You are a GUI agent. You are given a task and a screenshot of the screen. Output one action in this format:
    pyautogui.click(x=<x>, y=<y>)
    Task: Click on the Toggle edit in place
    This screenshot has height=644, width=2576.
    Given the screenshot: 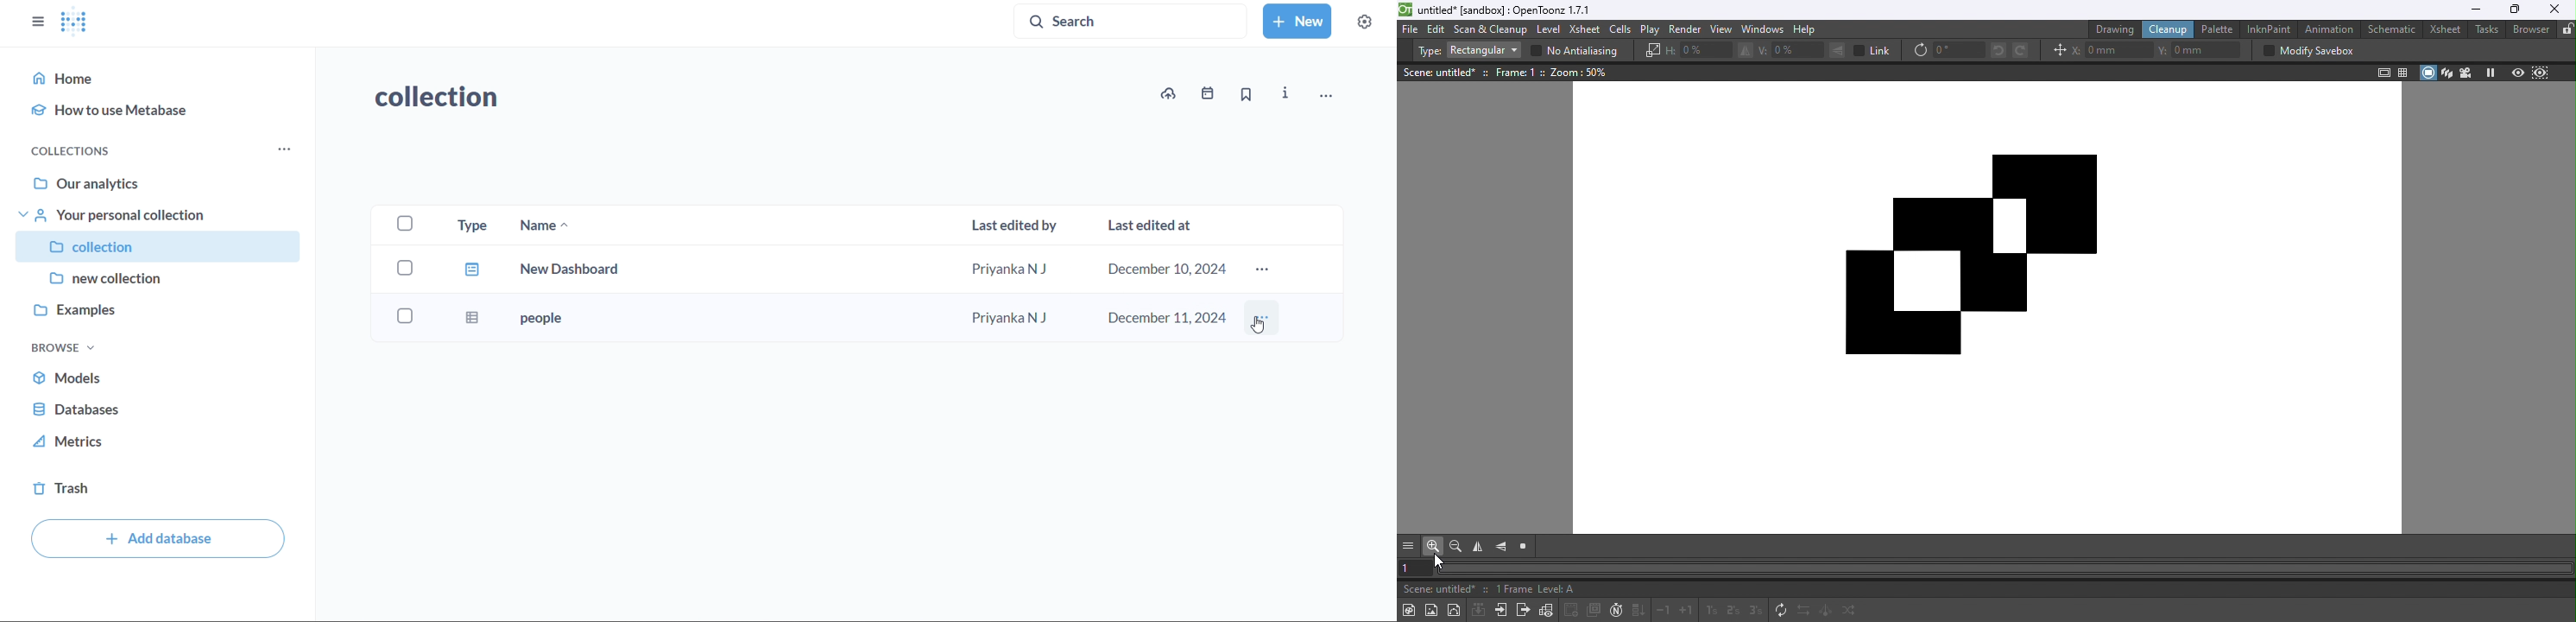 What is the action you would take?
    pyautogui.click(x=1546, y=611)
    